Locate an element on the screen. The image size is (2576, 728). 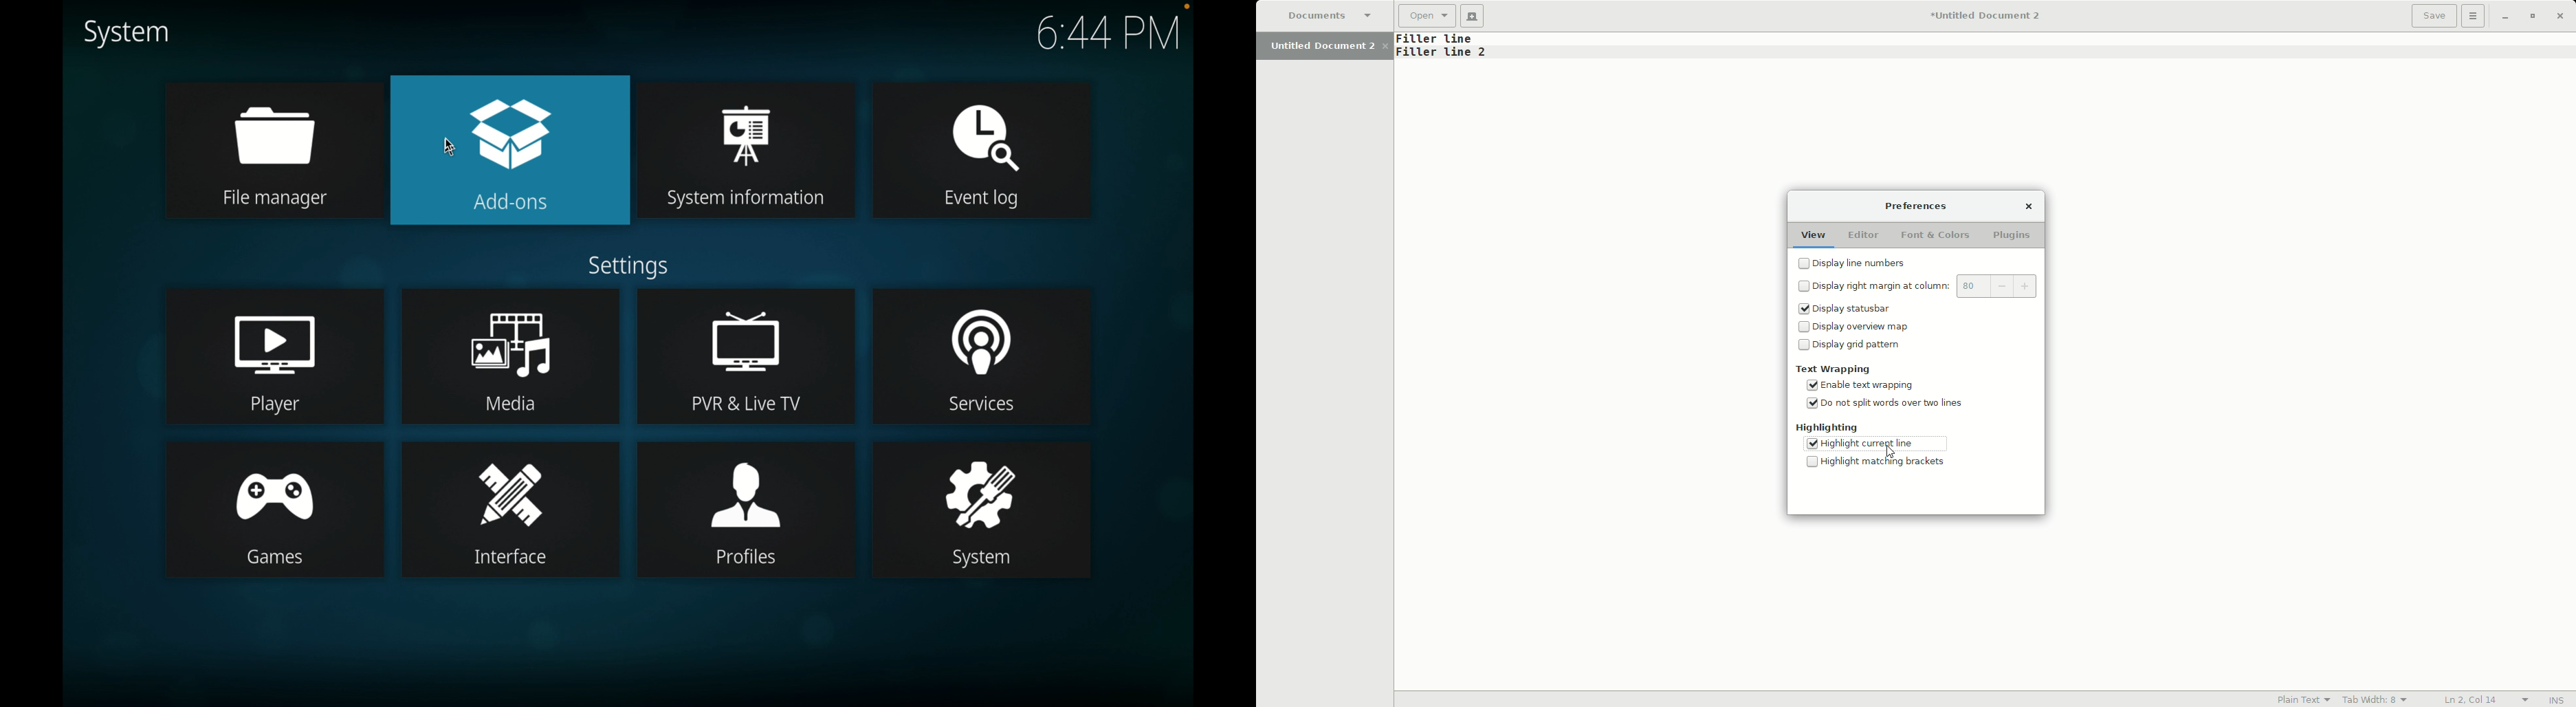
system information is located at coordinates (749, 151).